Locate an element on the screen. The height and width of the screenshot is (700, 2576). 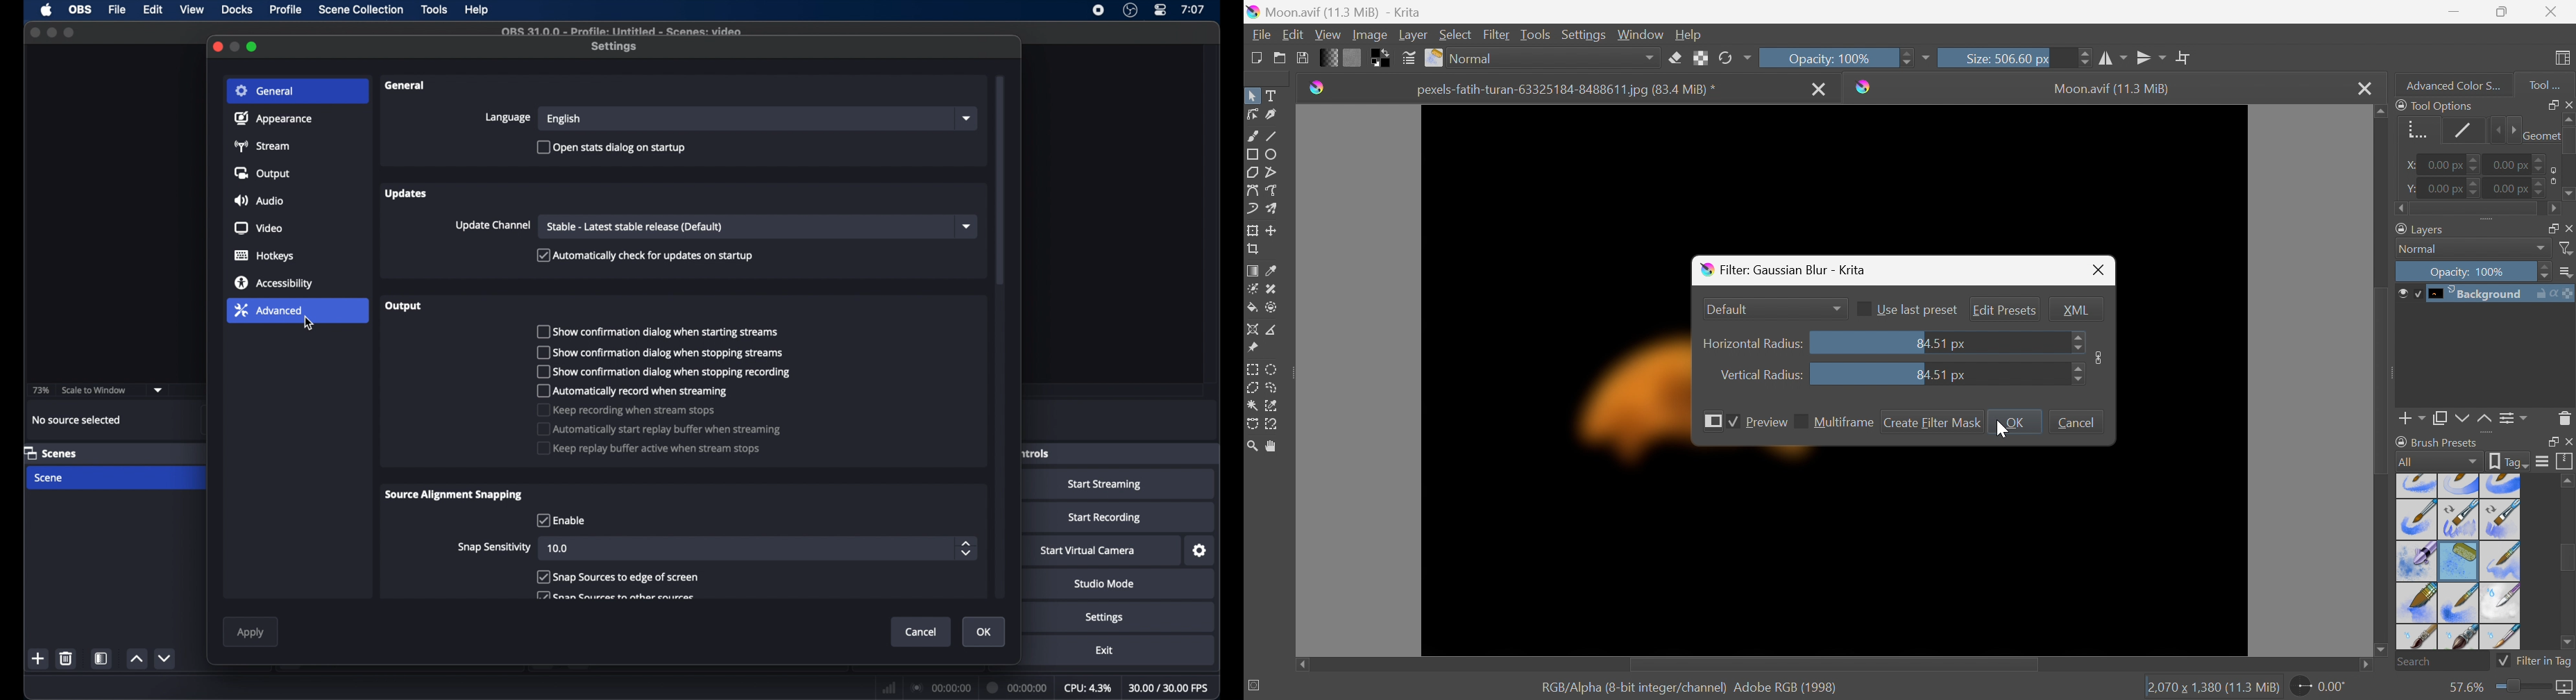
time is located at coordinates (1193, 9).